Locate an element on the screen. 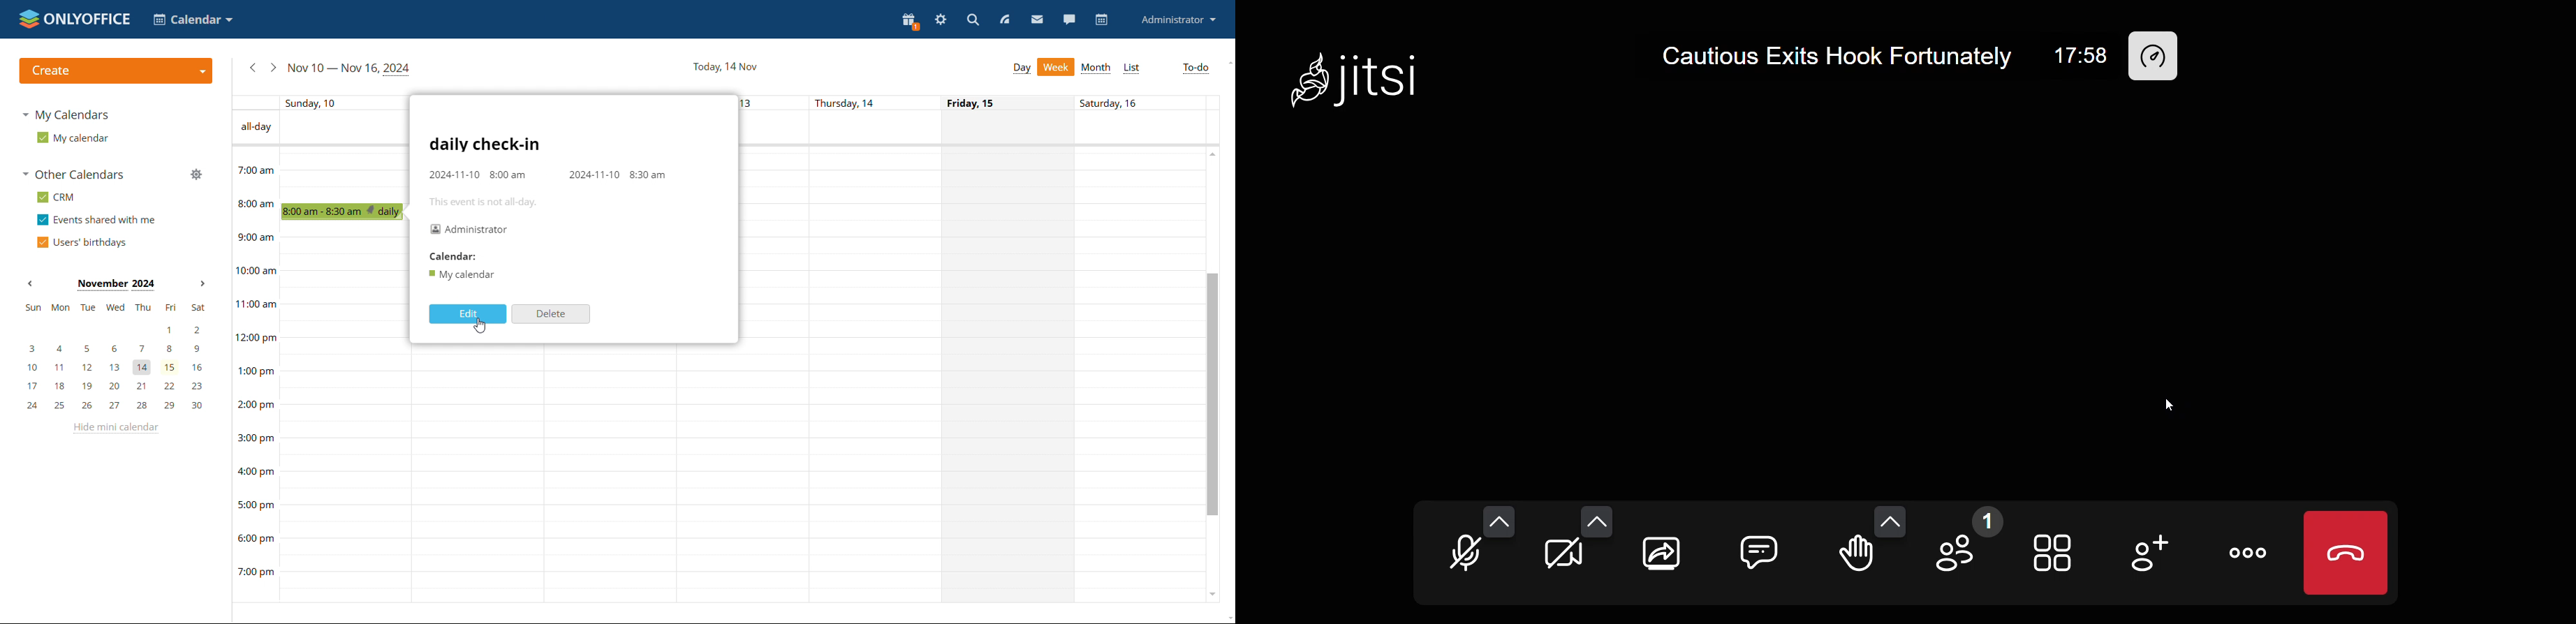 Image resolution: width=2576 pixels, height=644 pixels. more camera option is located at coordinates (1597, 521).